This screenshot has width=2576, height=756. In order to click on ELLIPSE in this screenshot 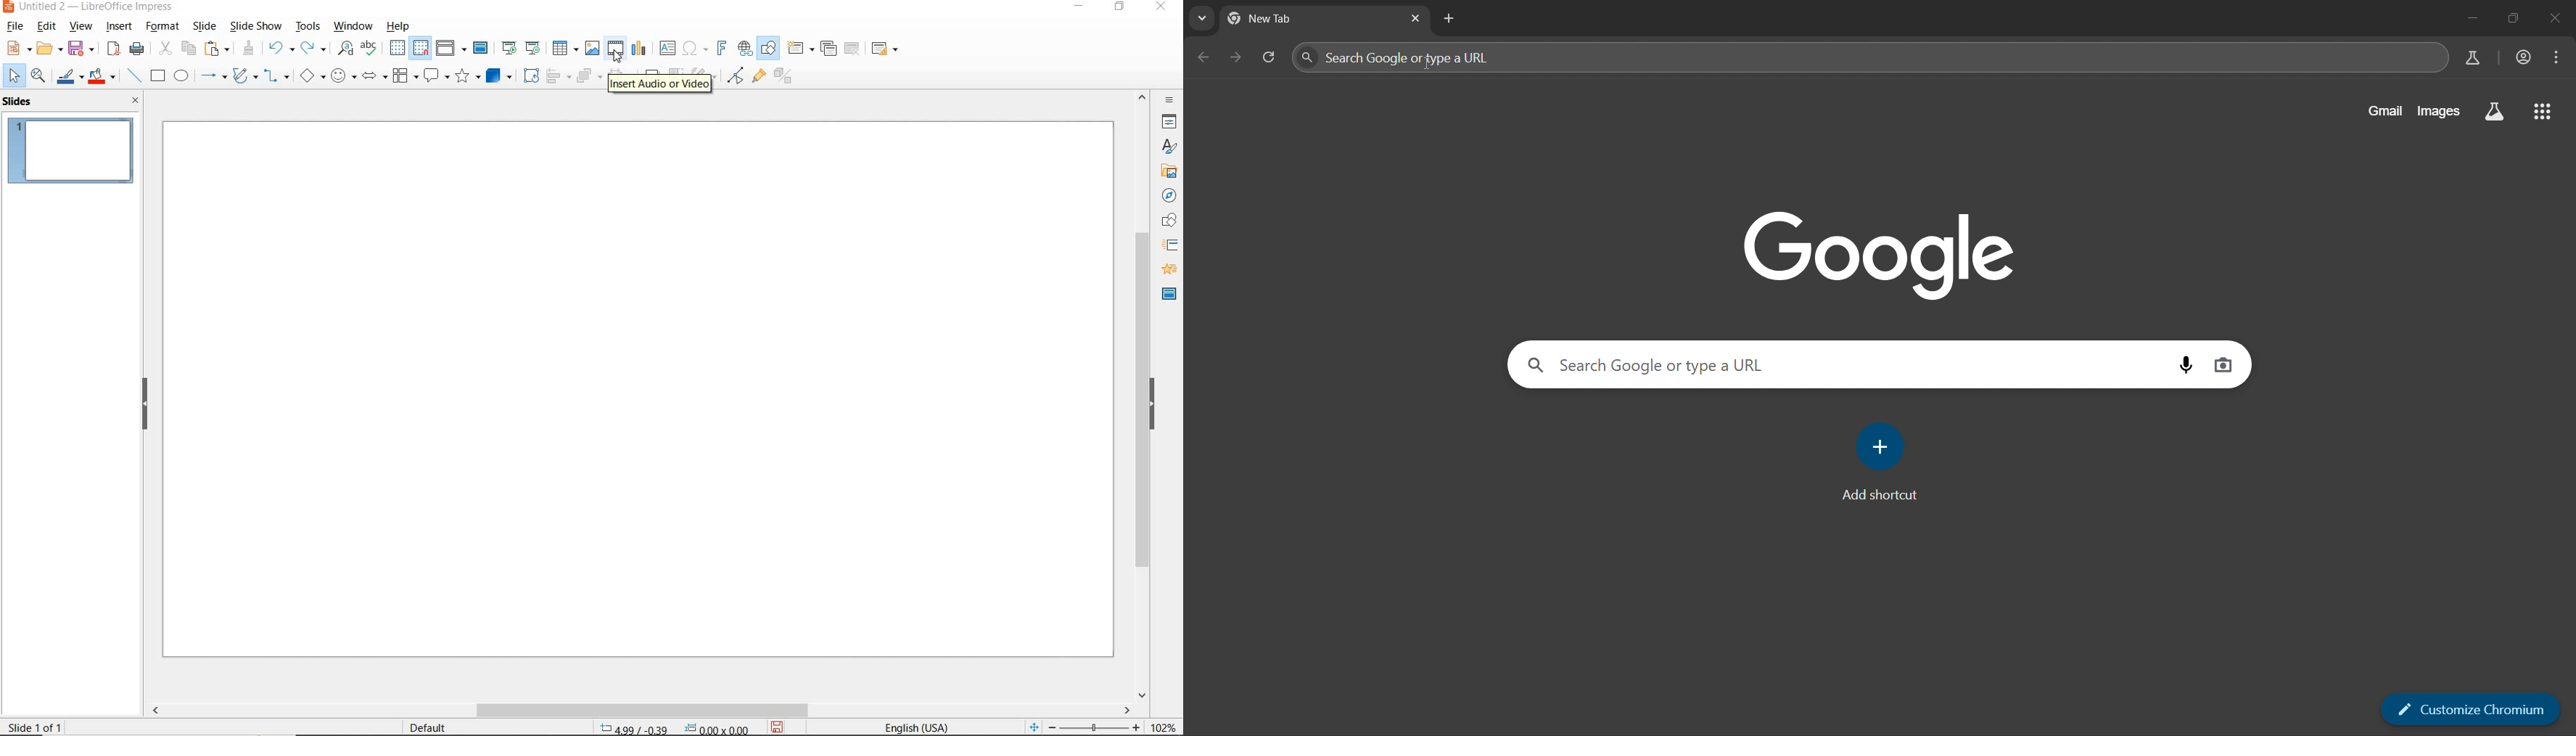, I will do `click(182, 77)`.